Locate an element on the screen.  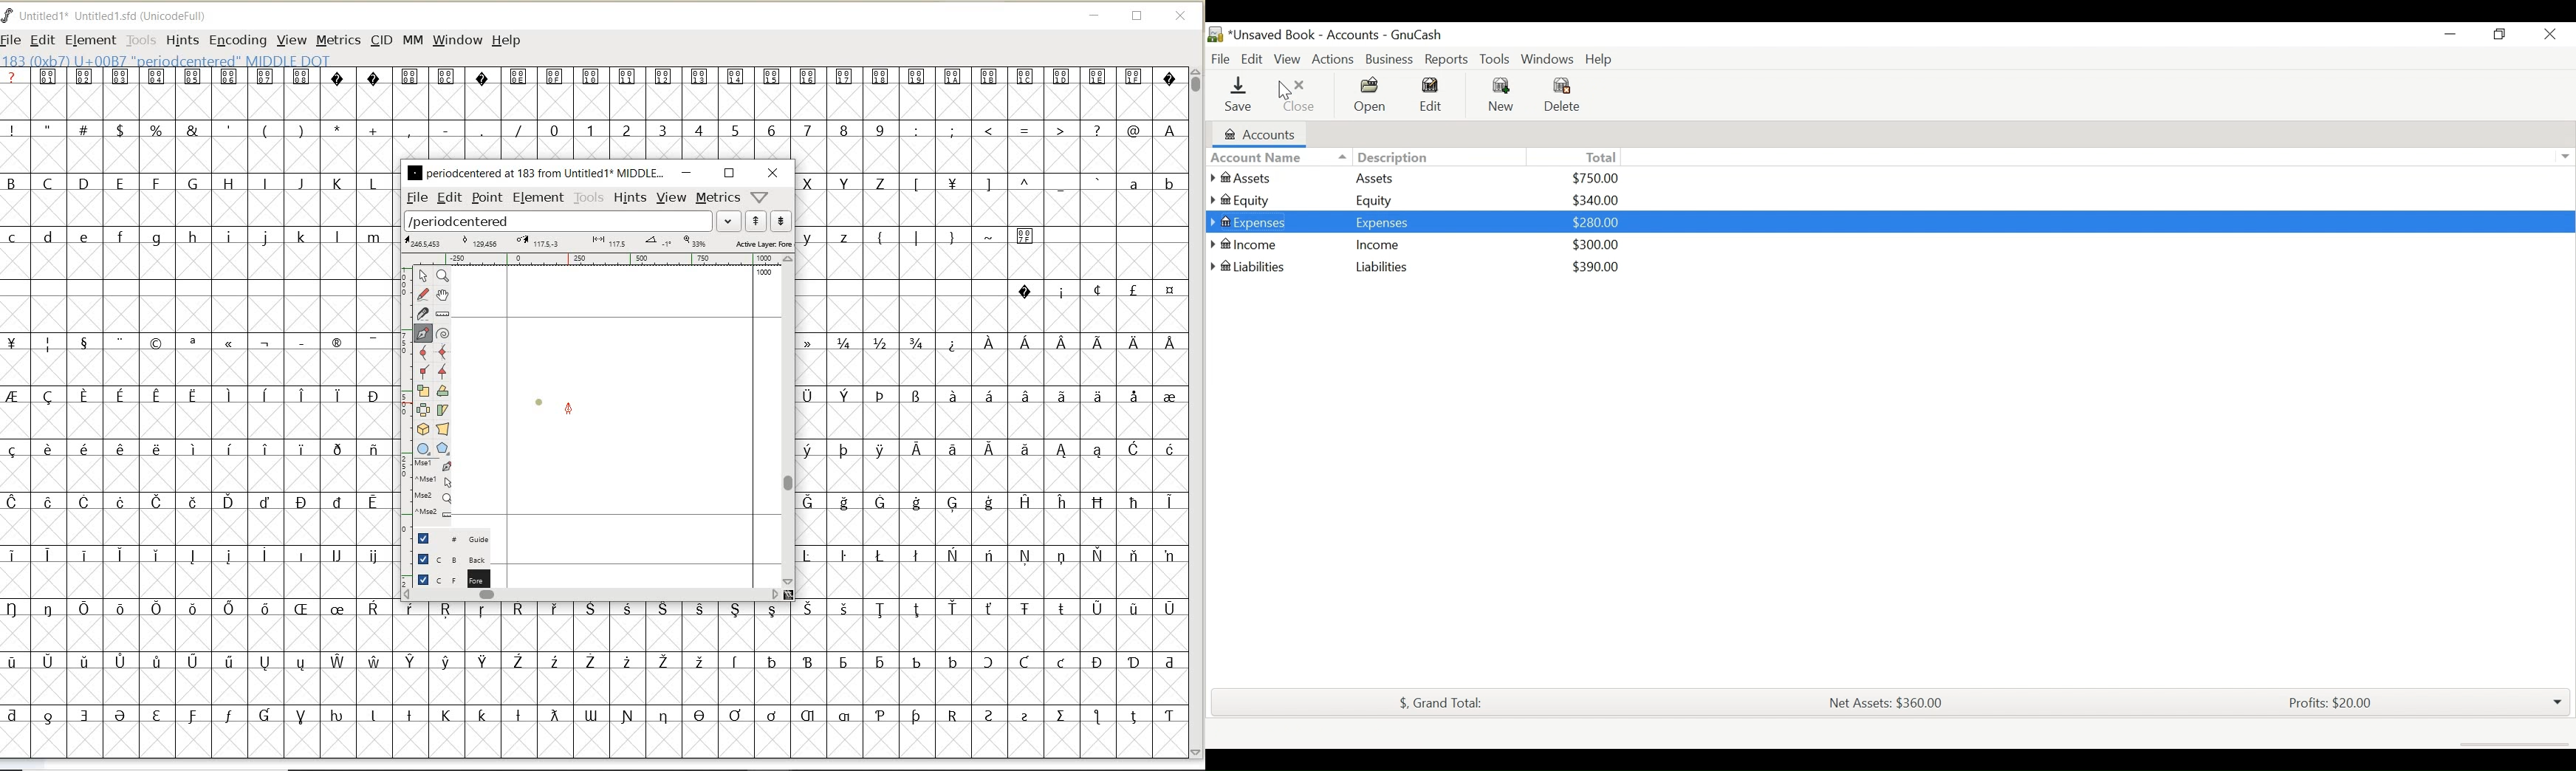
uppercase letters is located at coordinates (194, 183).